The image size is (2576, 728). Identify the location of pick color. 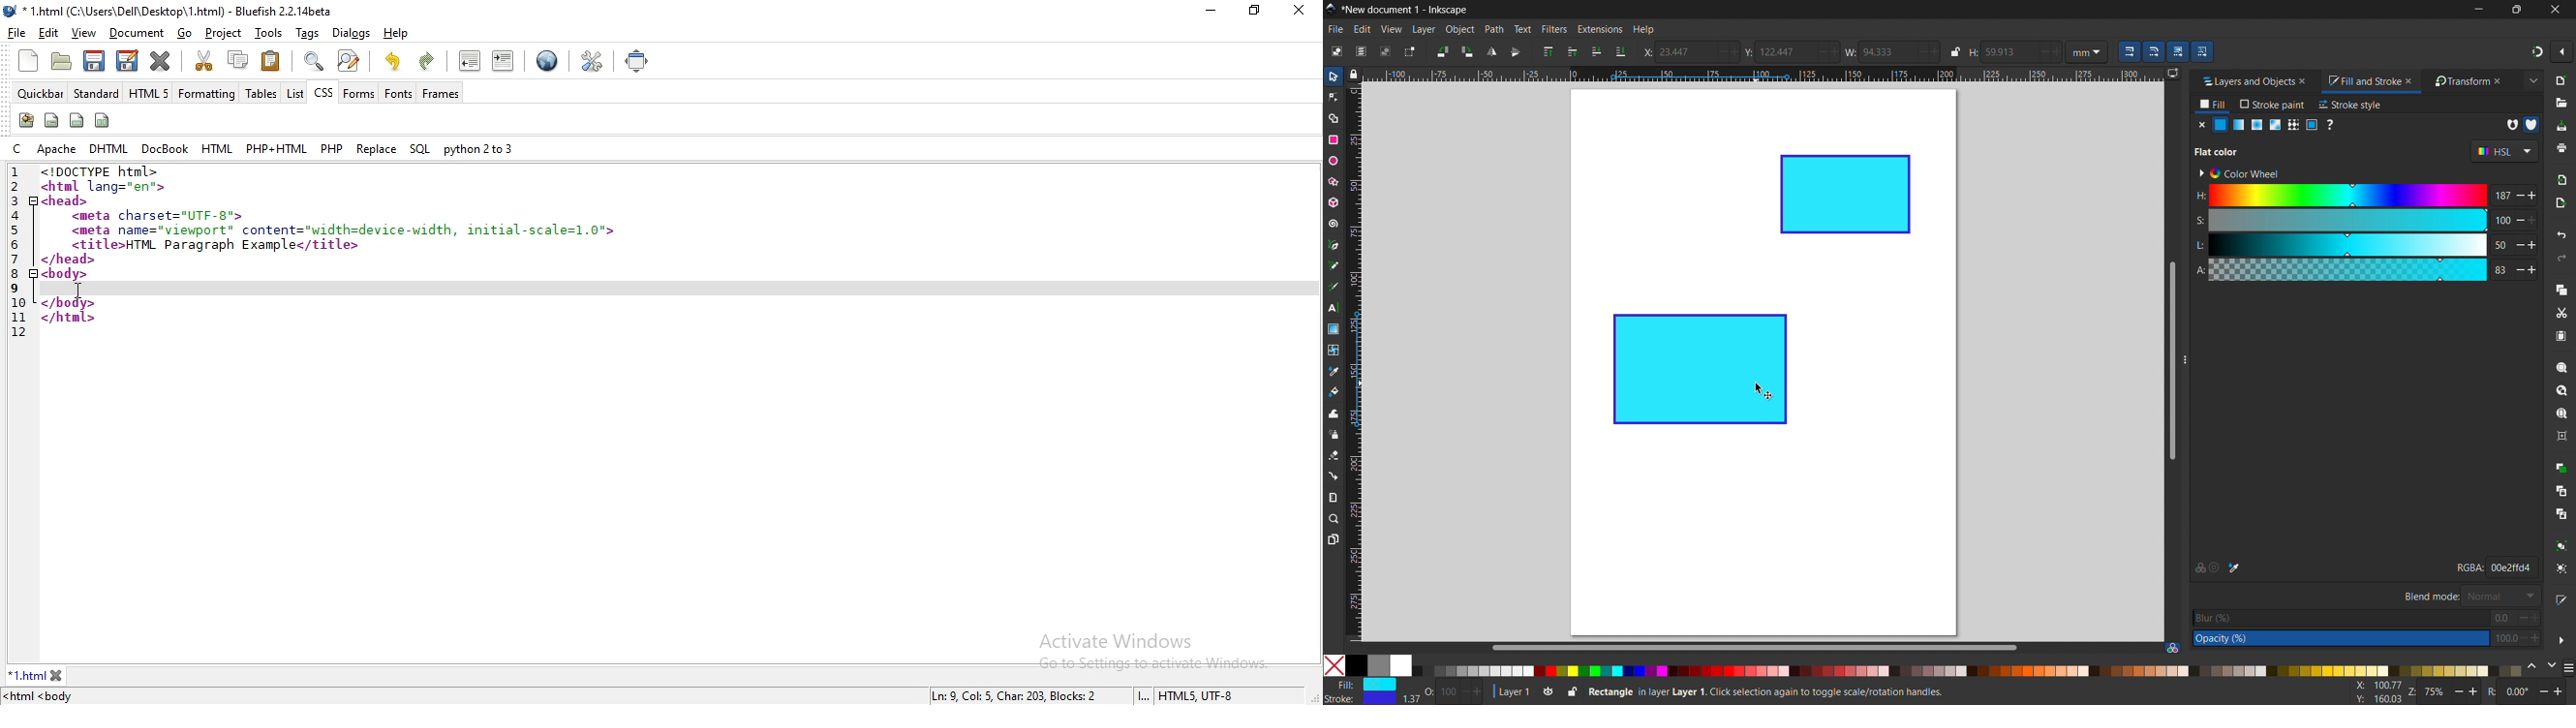
(2234, 568).